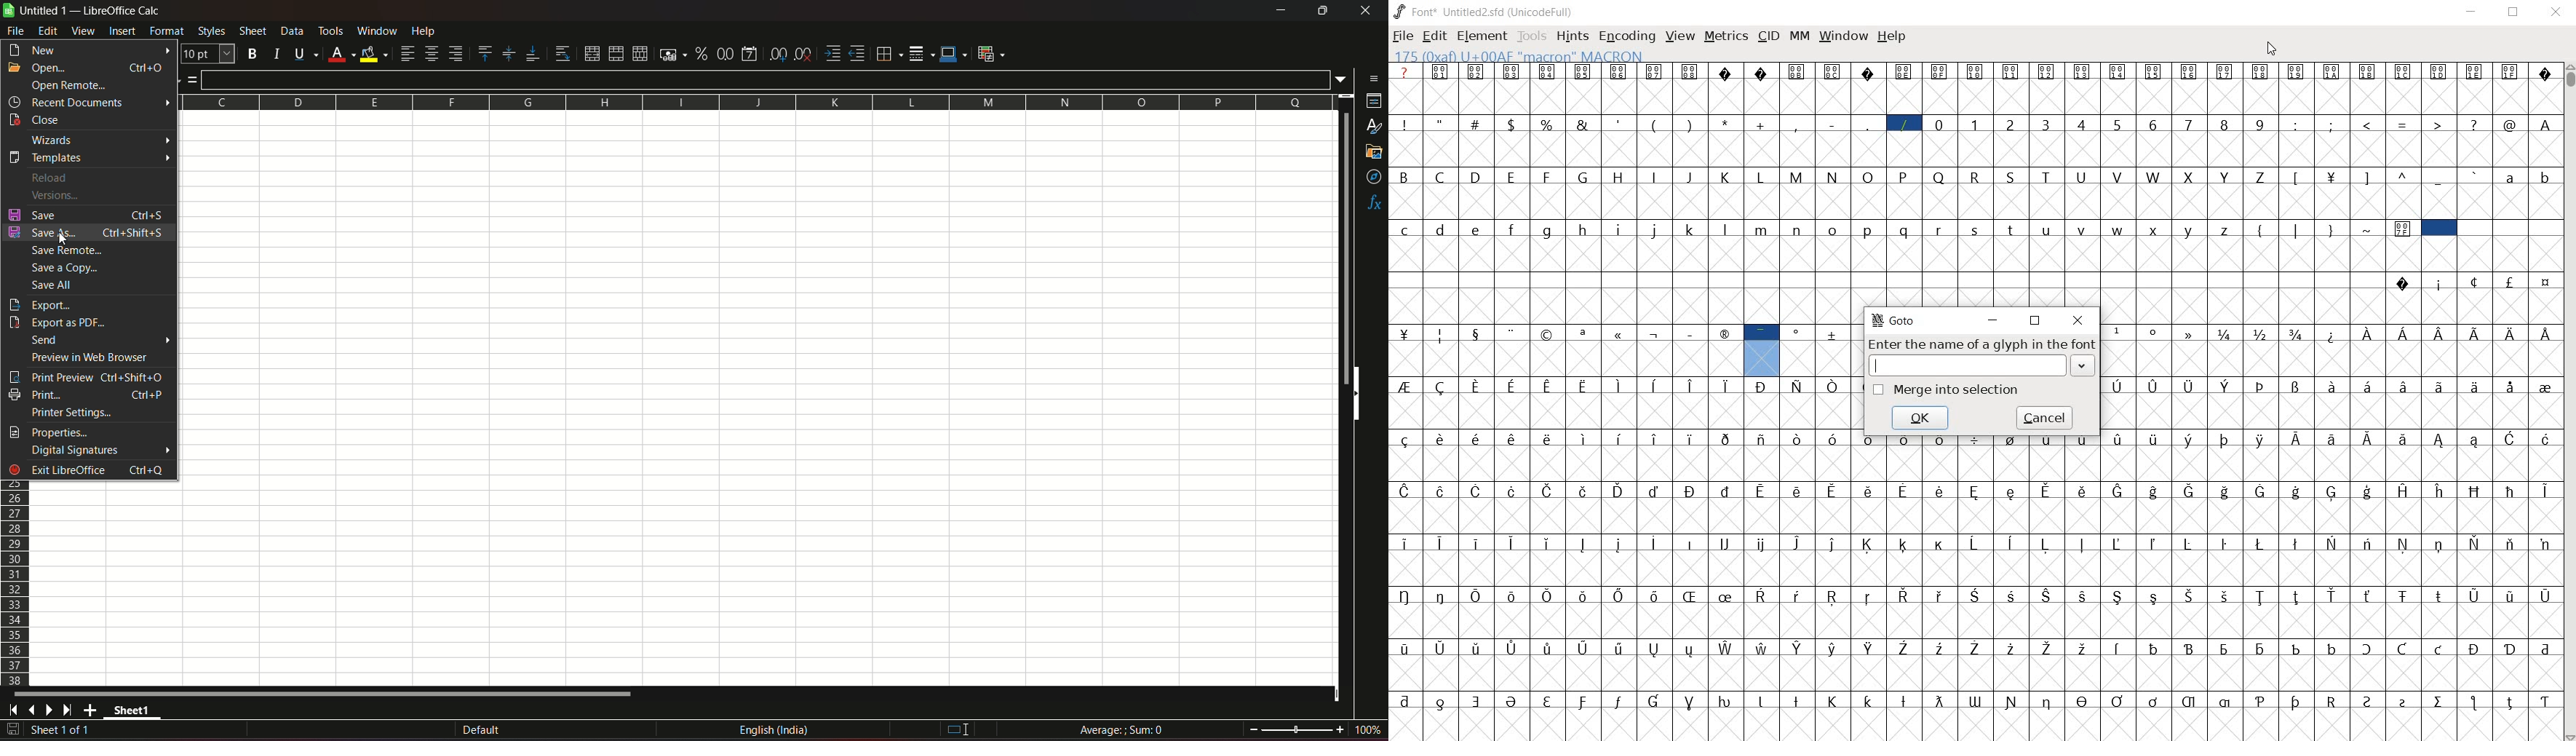 The width and height of the screenshot is (2576, 756). I want to click on save all, so click(58, 285).